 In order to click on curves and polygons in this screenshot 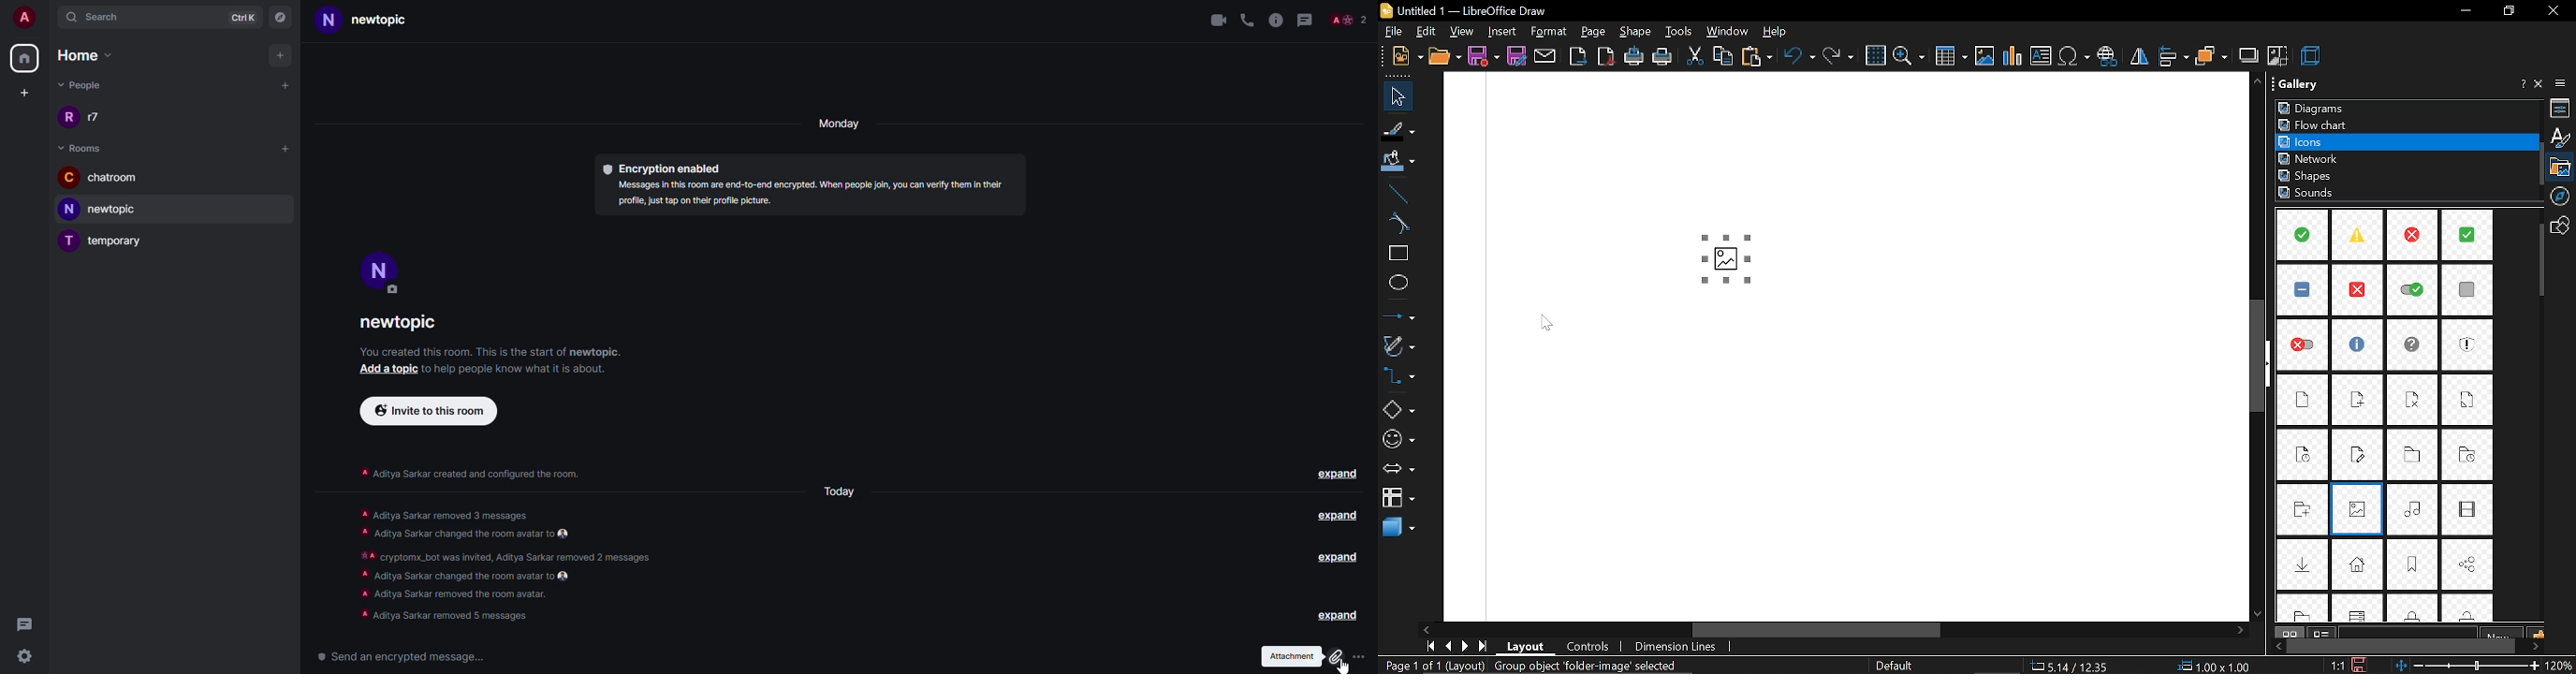, I will do `click(1398, 346)`.